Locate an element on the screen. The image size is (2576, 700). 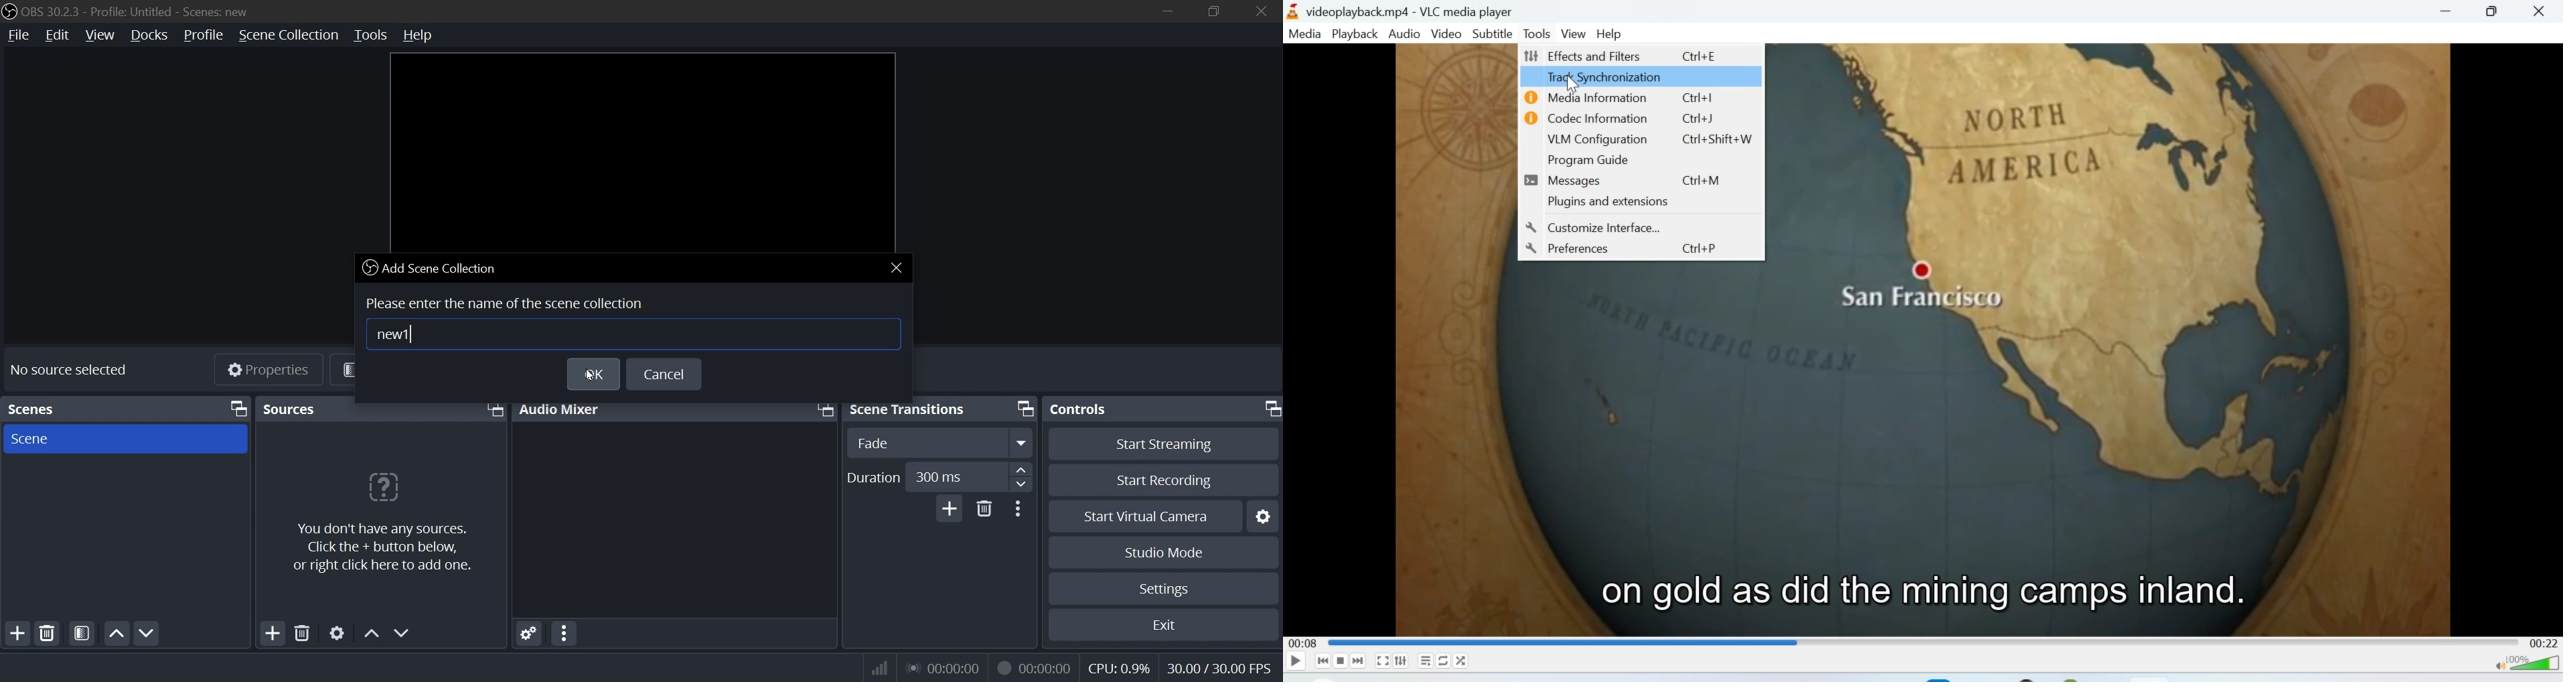
view is located at coordinates (101, 36).